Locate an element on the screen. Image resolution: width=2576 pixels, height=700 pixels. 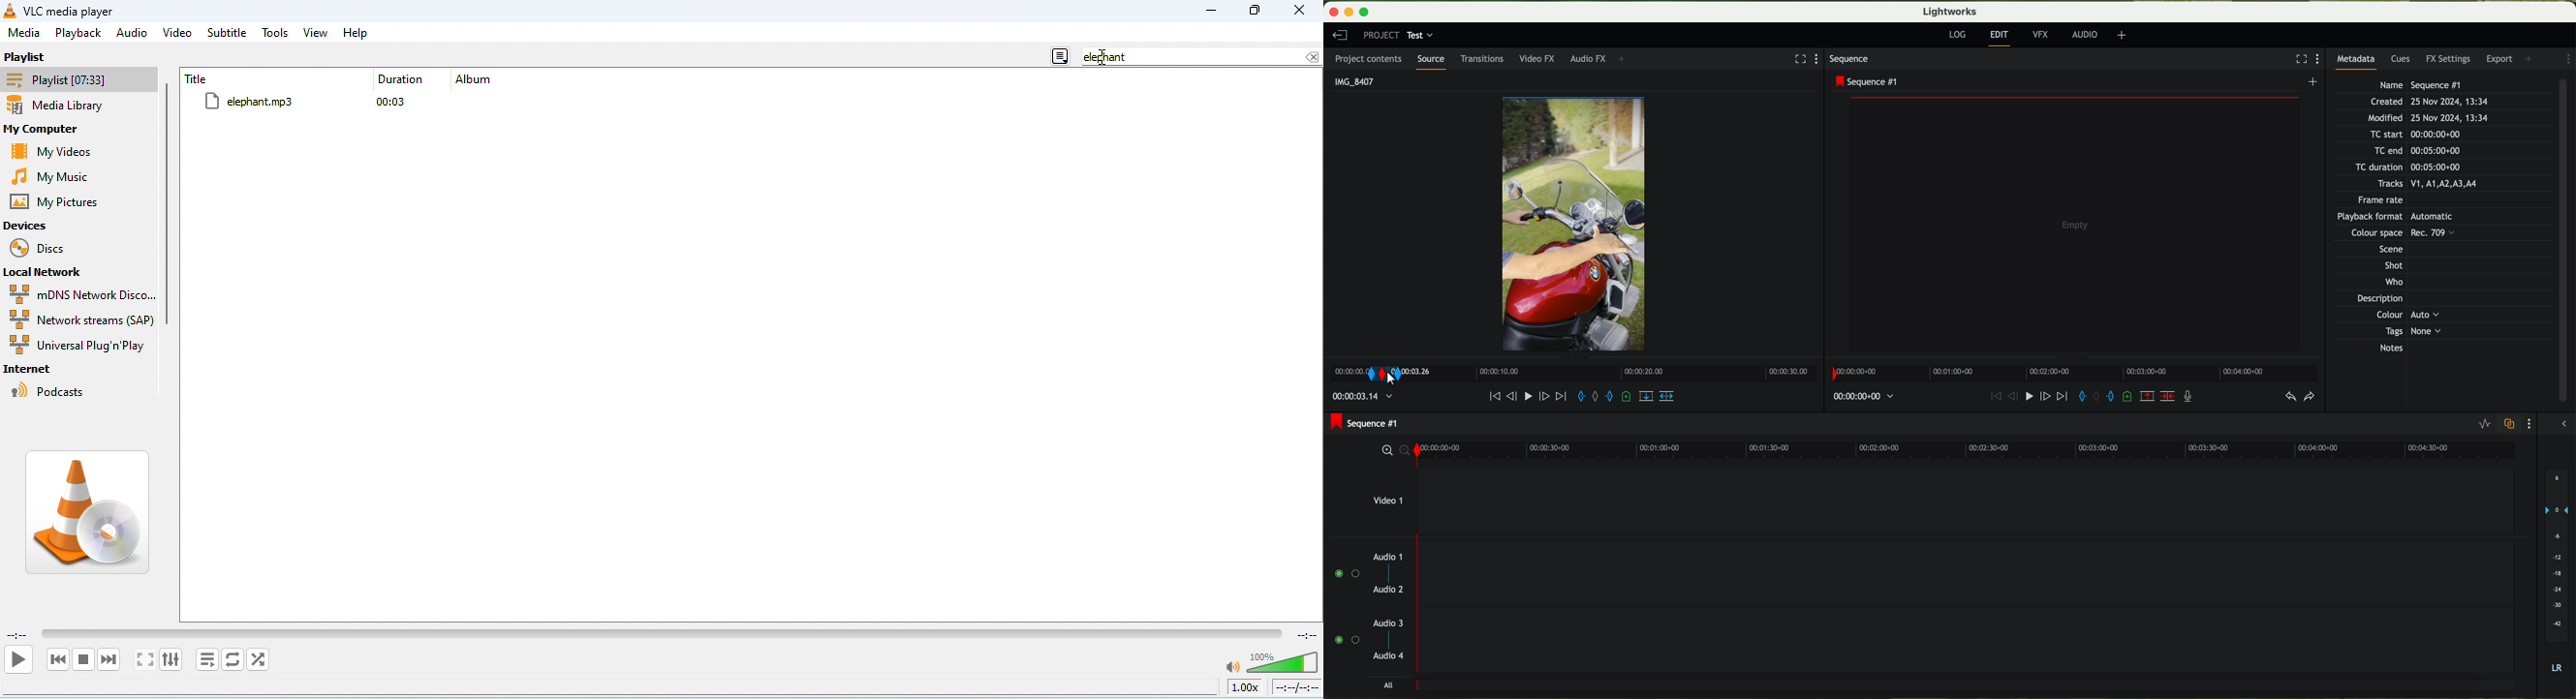
add an in mark is located at coordinates (1582, 398).